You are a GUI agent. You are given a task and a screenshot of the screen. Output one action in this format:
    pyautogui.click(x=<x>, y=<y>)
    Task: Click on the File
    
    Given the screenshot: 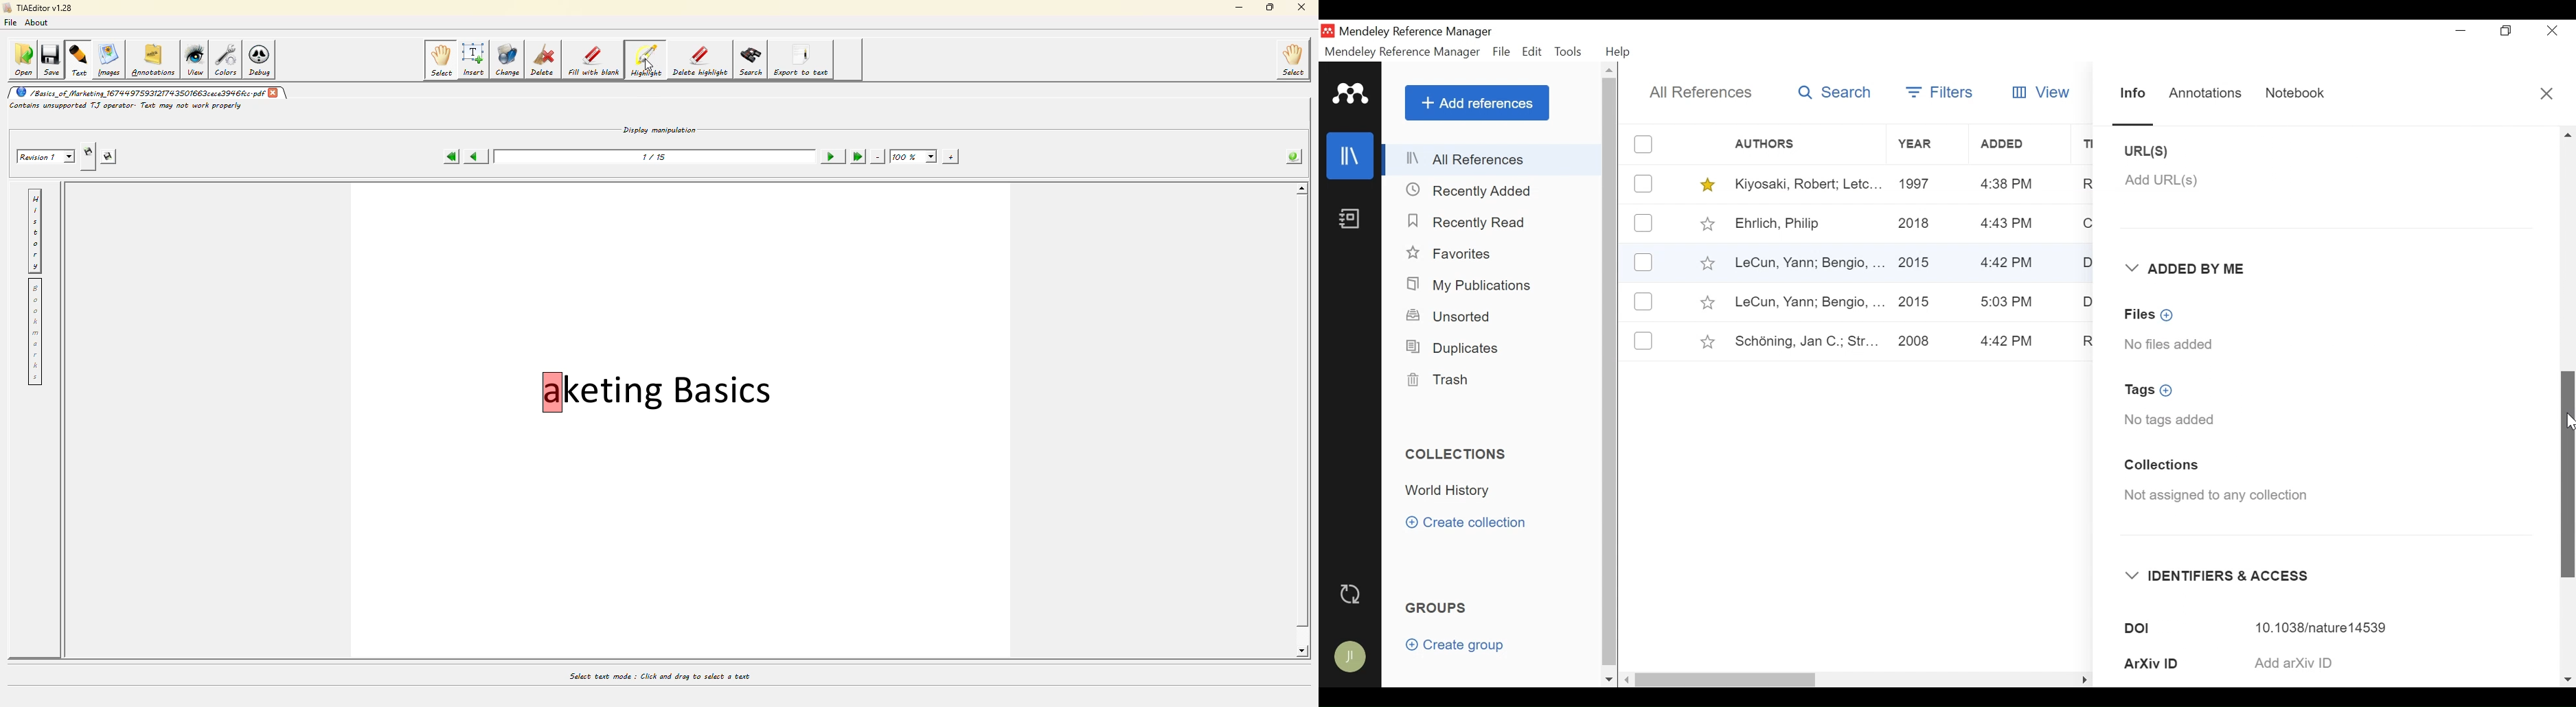 What is the action you would take?
    pyautogui.click(x=1503, y=52)
    